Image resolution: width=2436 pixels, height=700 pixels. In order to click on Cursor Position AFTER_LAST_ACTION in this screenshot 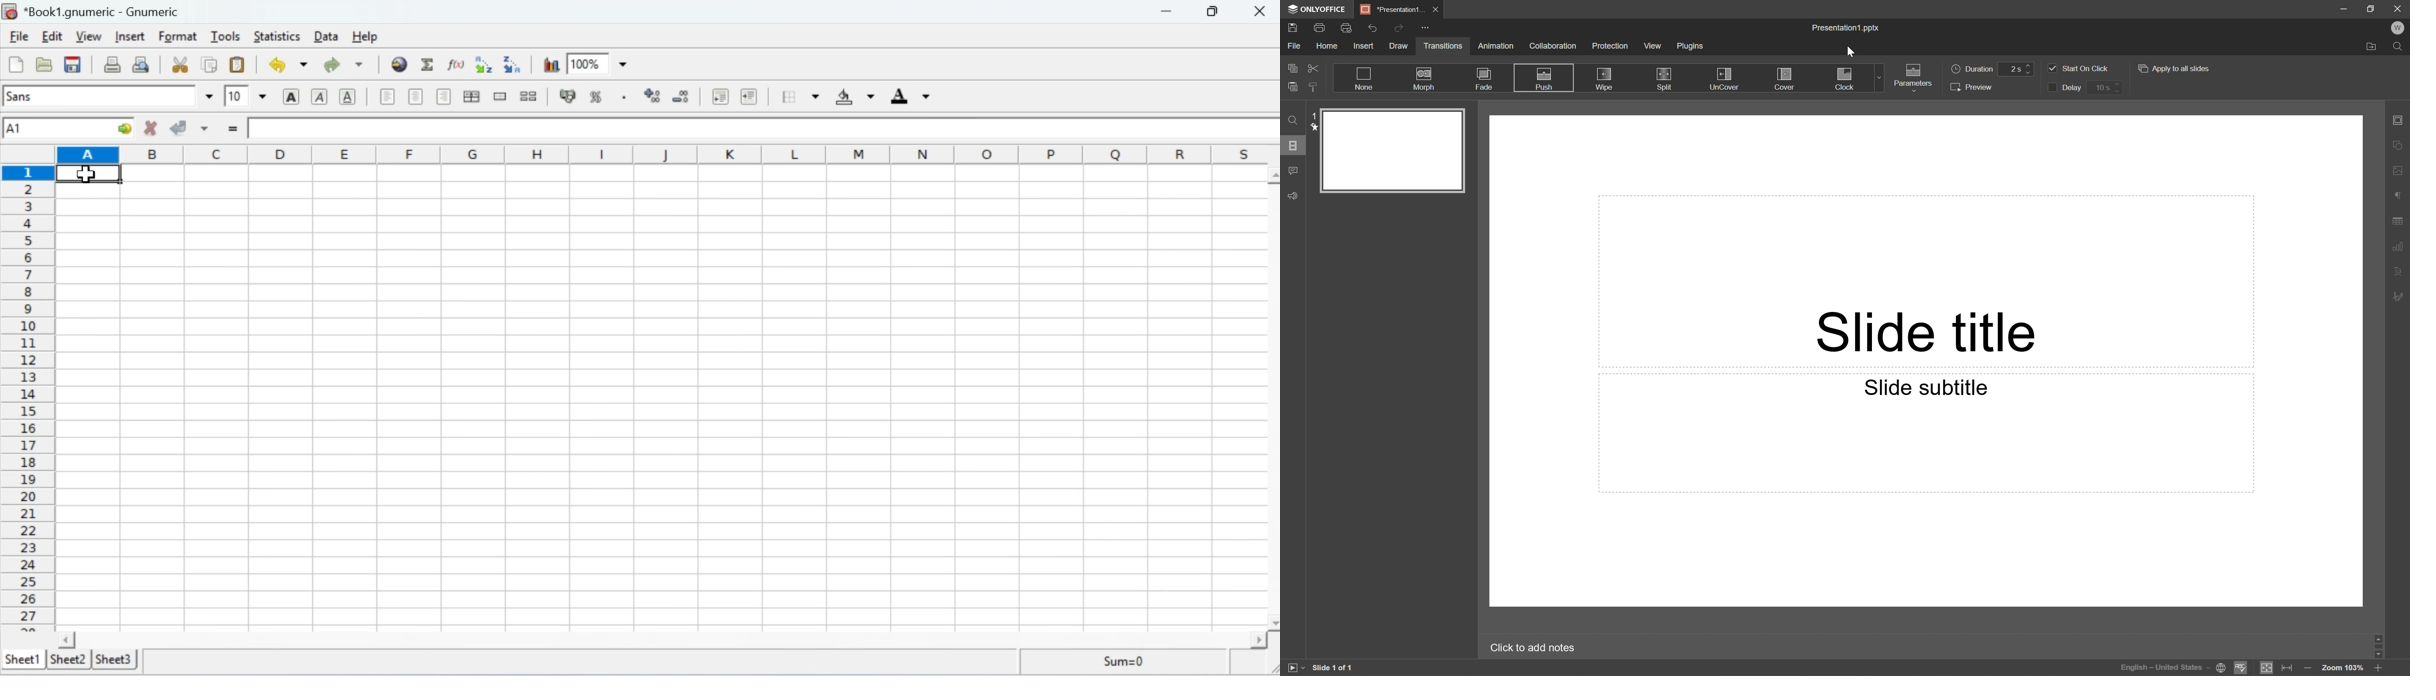, I will do `click(1850, 51)`.